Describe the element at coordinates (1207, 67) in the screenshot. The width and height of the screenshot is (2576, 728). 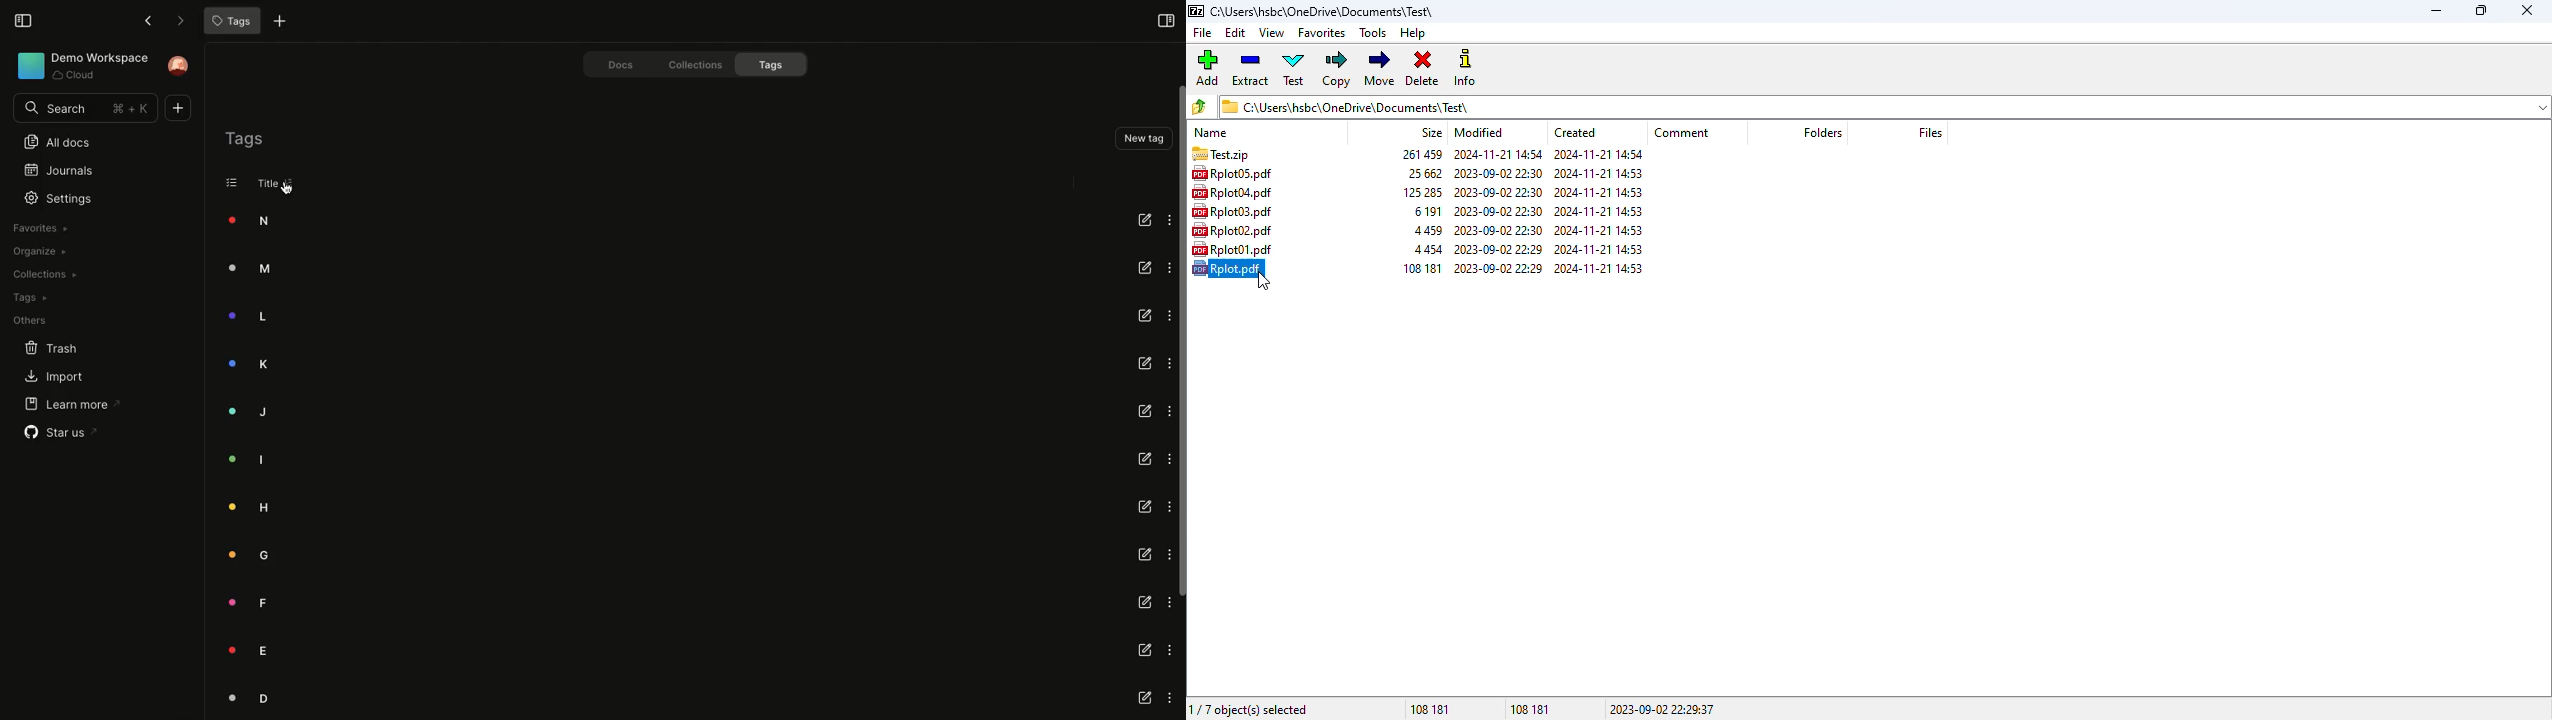
I see `add` at that location.